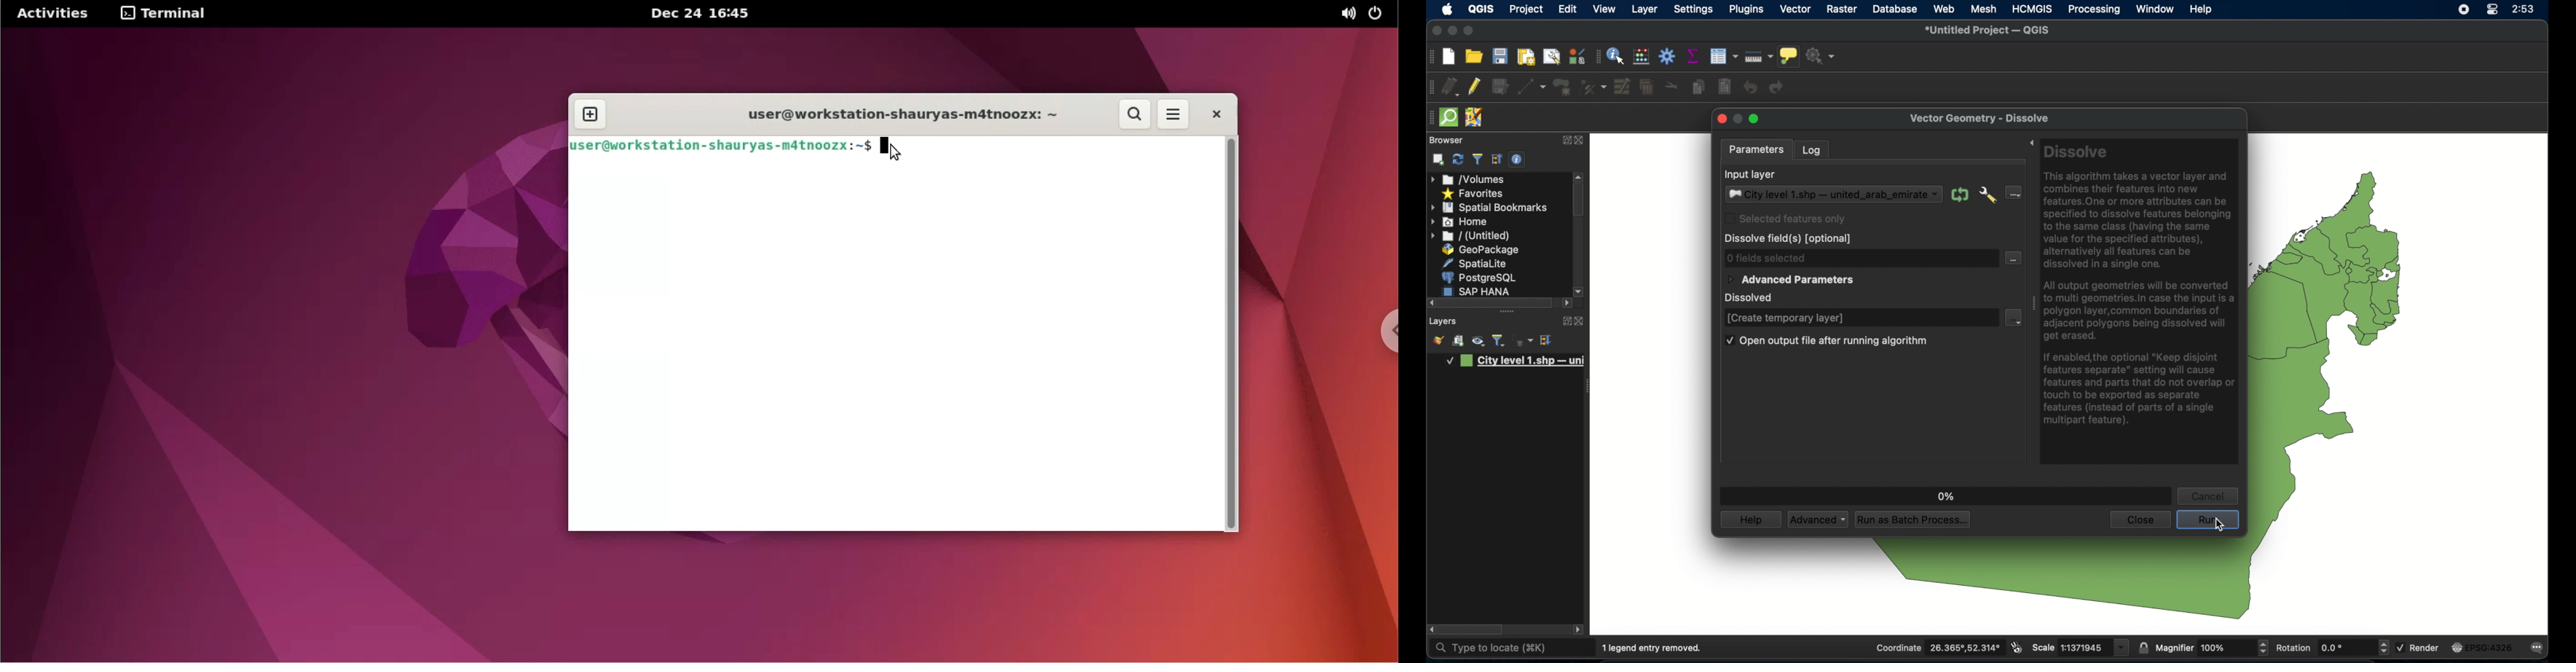 This screenshot has height=672, width=2576. Describe the element at coordinates (1429, 117) in the screenshot. I see `drag handle` at that location.